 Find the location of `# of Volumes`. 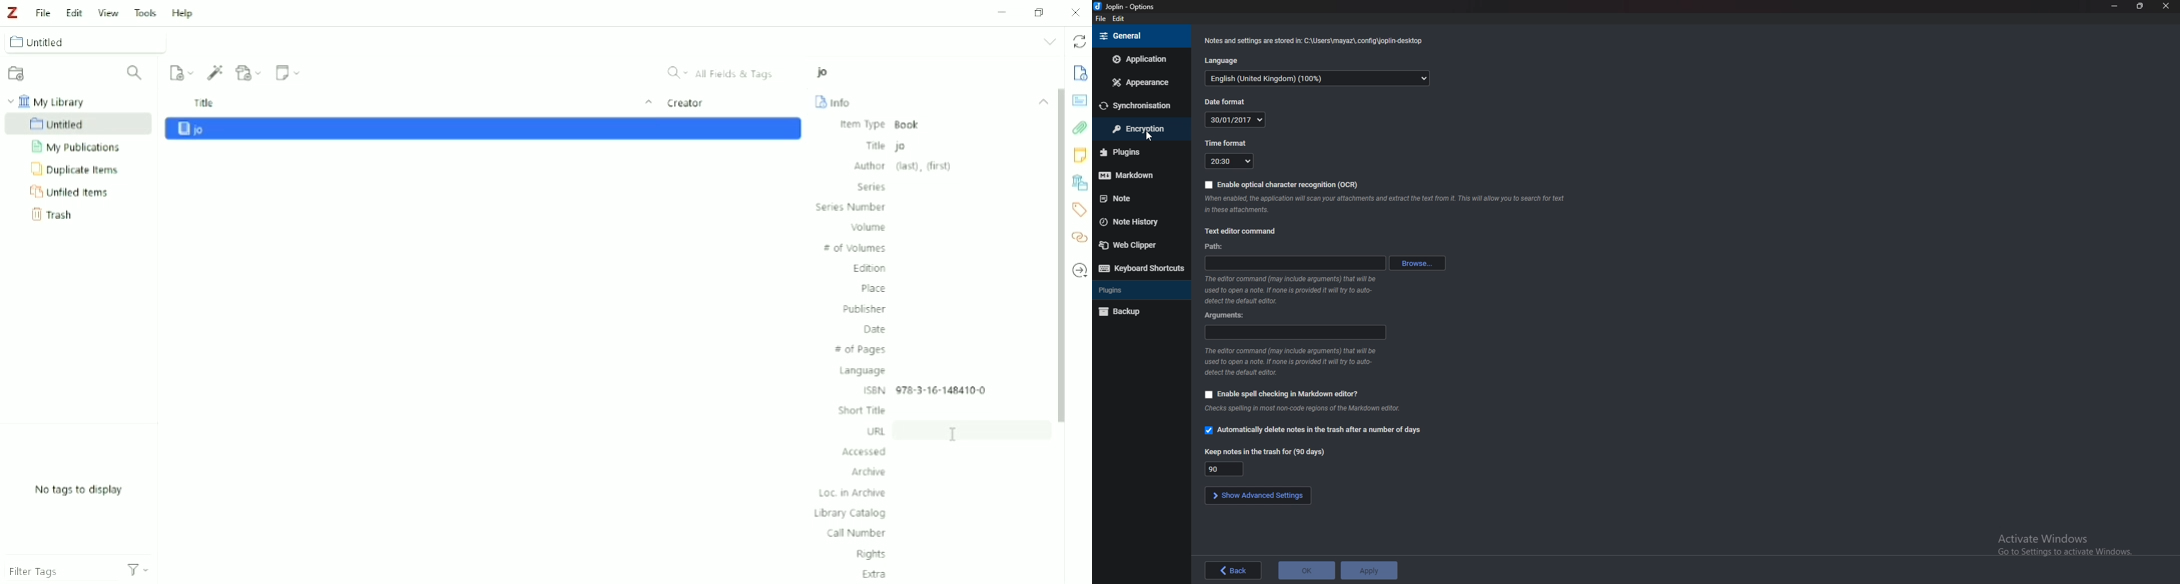

# of Volumes is located at coordinates (856, 248).